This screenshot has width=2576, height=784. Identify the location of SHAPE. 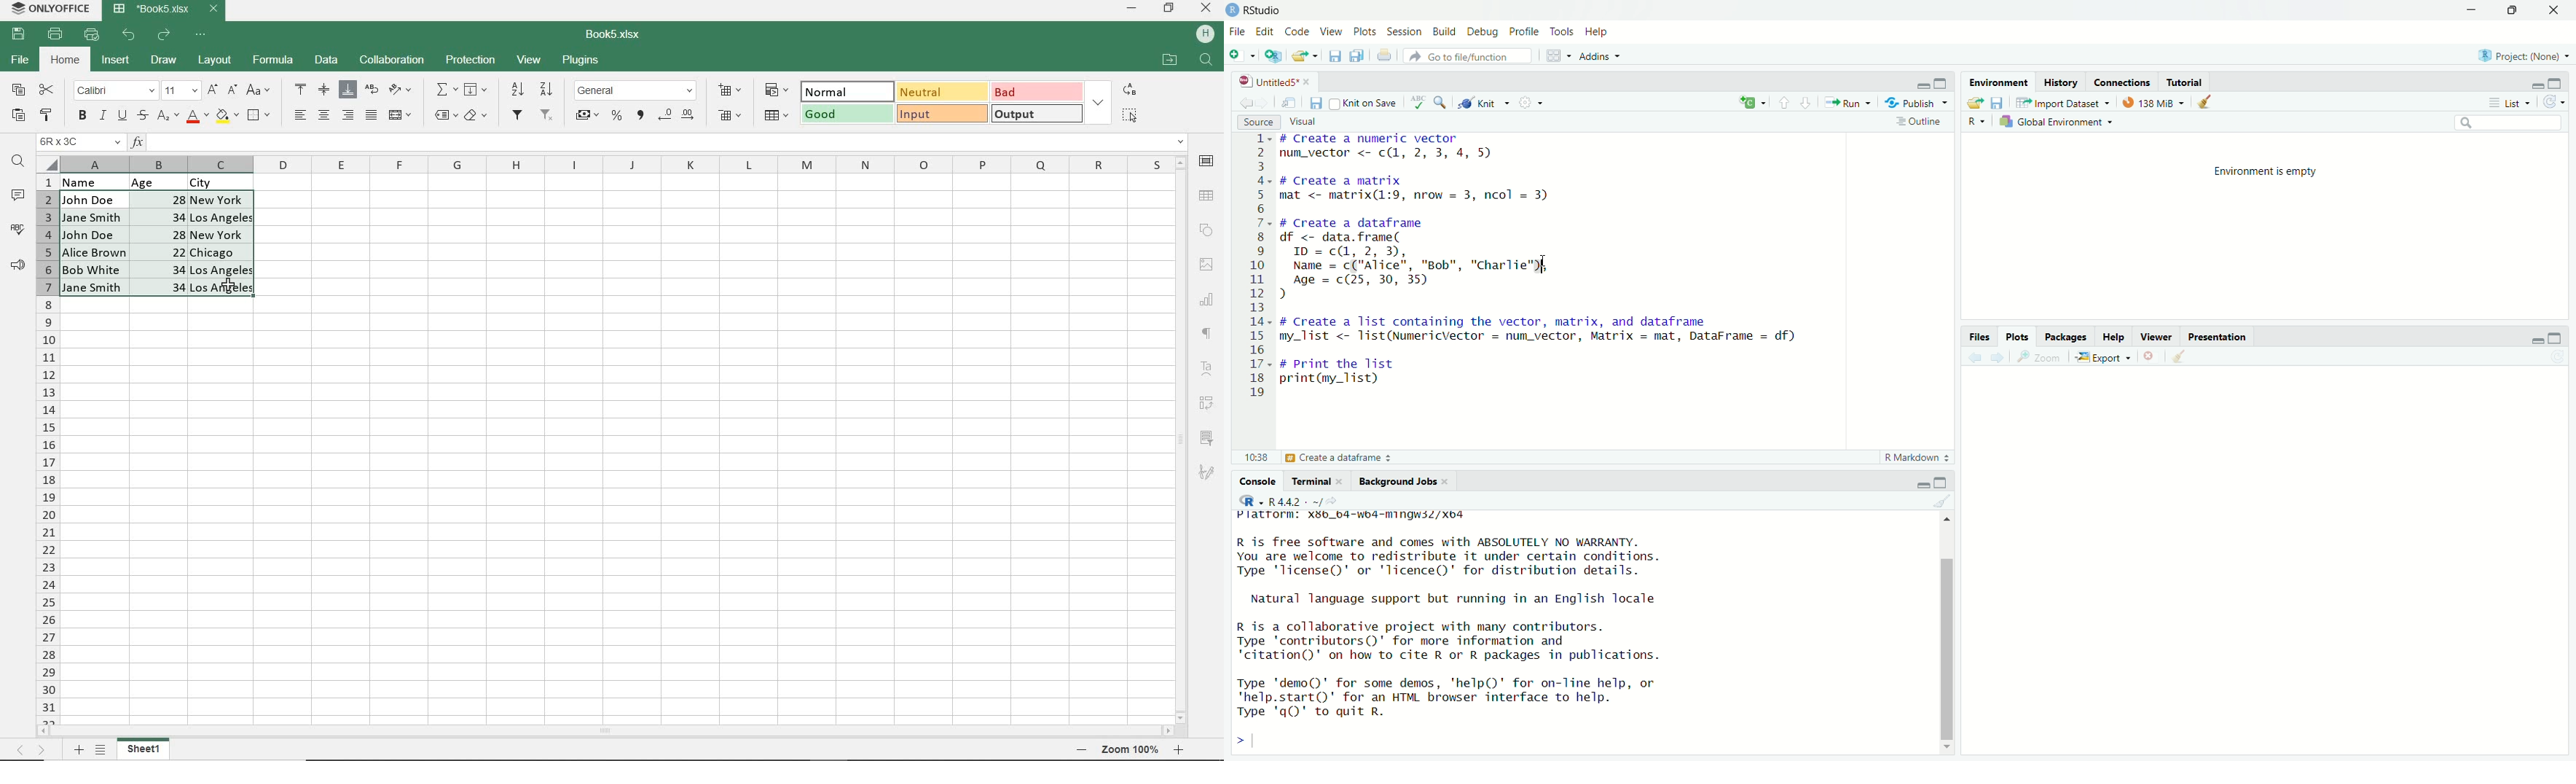
(1206, 230).